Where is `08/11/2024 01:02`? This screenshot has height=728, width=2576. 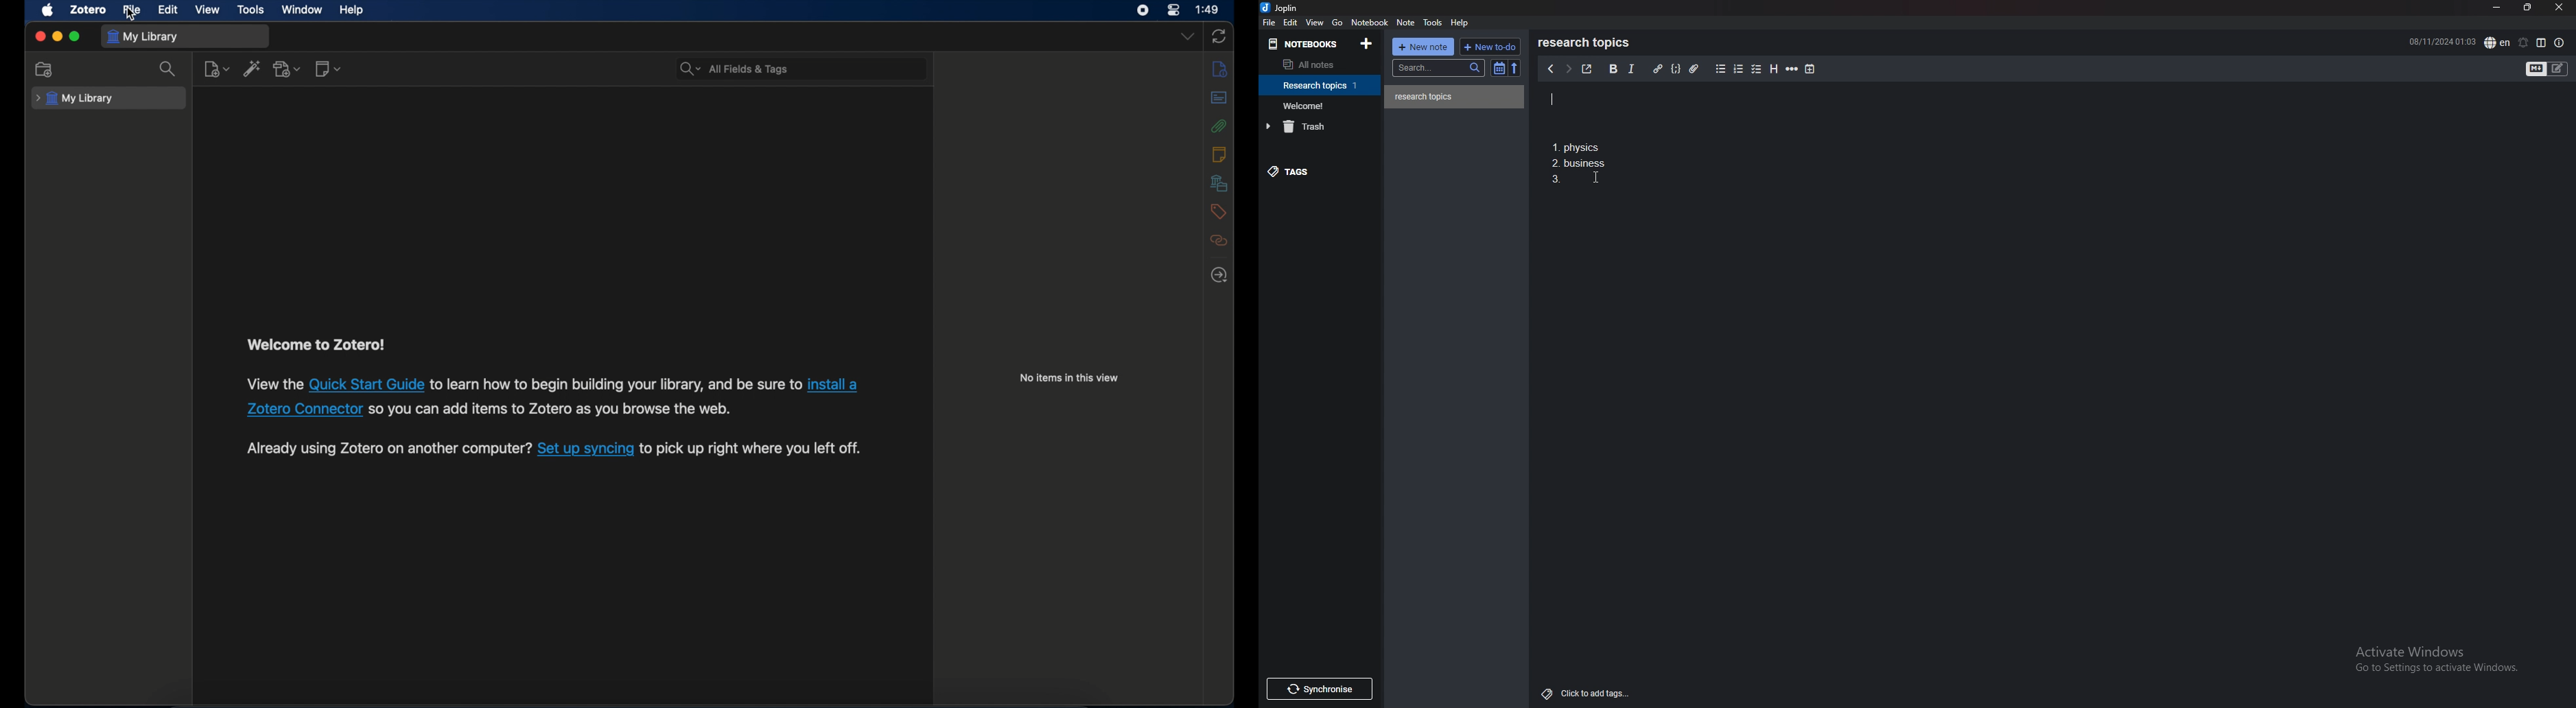 08/11/2024 01:02 is located at coordinates (2442, 41).